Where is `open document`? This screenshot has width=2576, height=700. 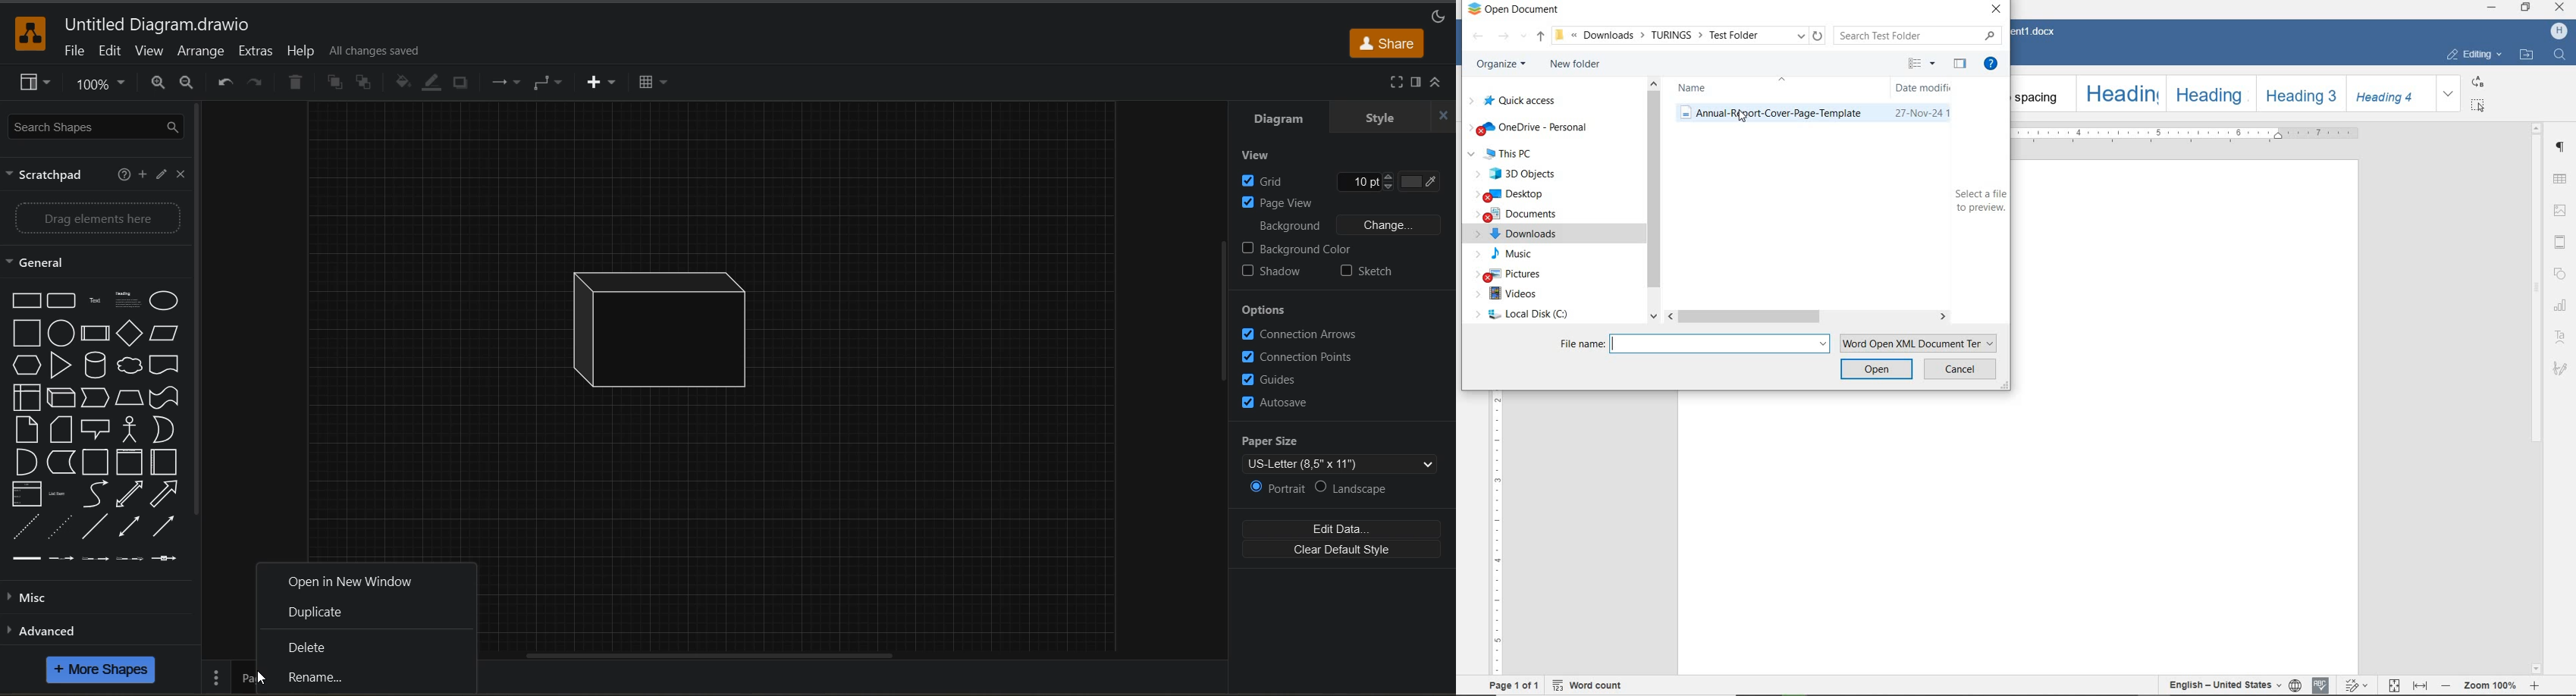
open document is located at coordinates (1514, 9).